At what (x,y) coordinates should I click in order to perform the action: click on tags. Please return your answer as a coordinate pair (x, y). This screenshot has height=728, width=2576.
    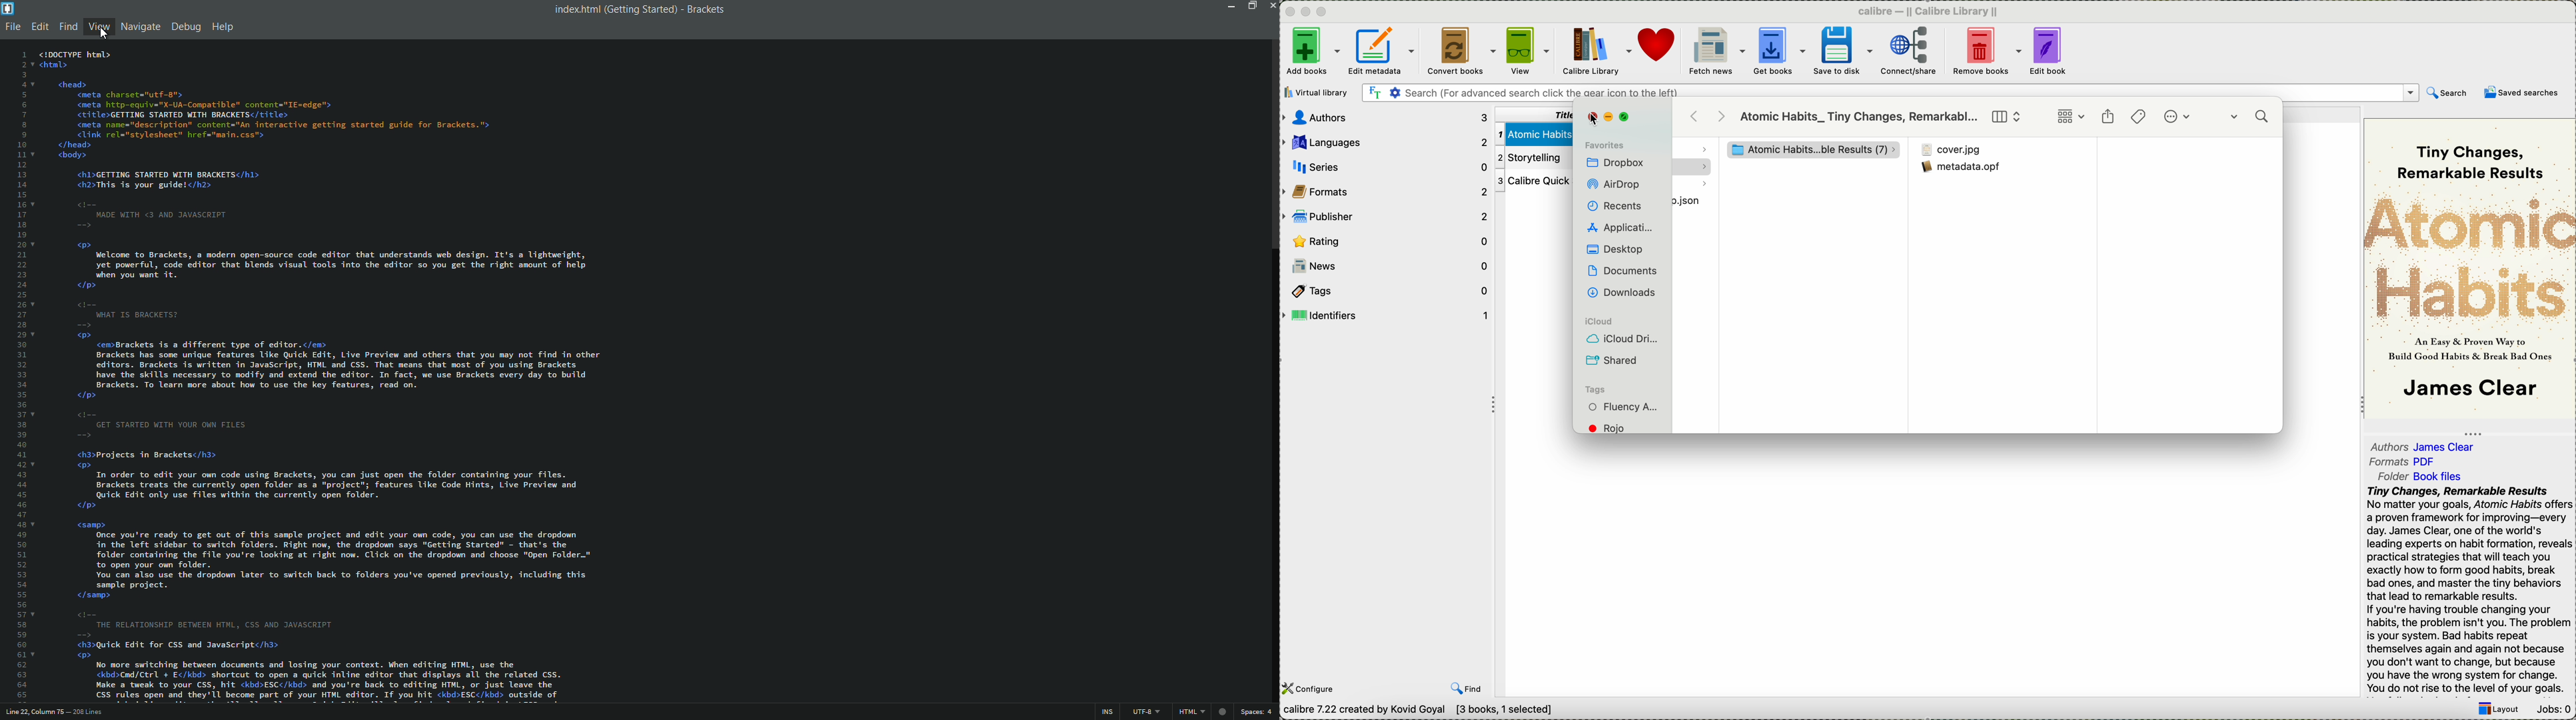
    Looking at the image, I should click on (2139, 117).